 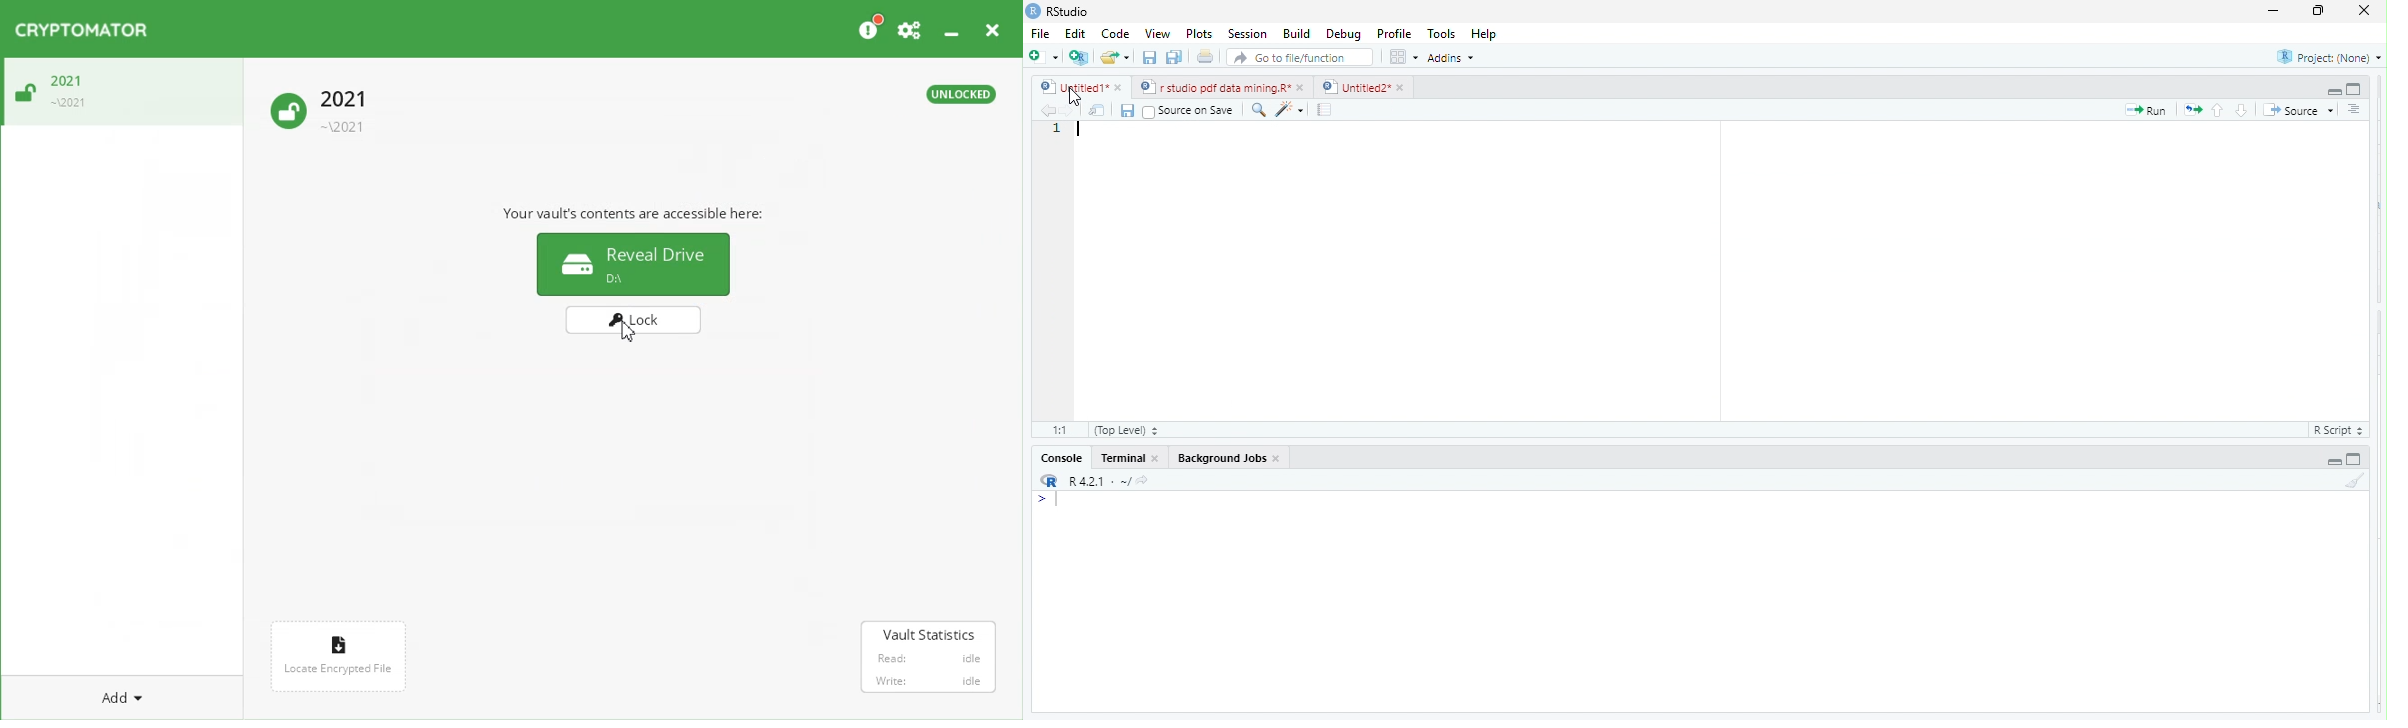 What do you see at coordinates (2352, 459) in the screenshot?
I see `hide console` at bounding box center [2352, 459].